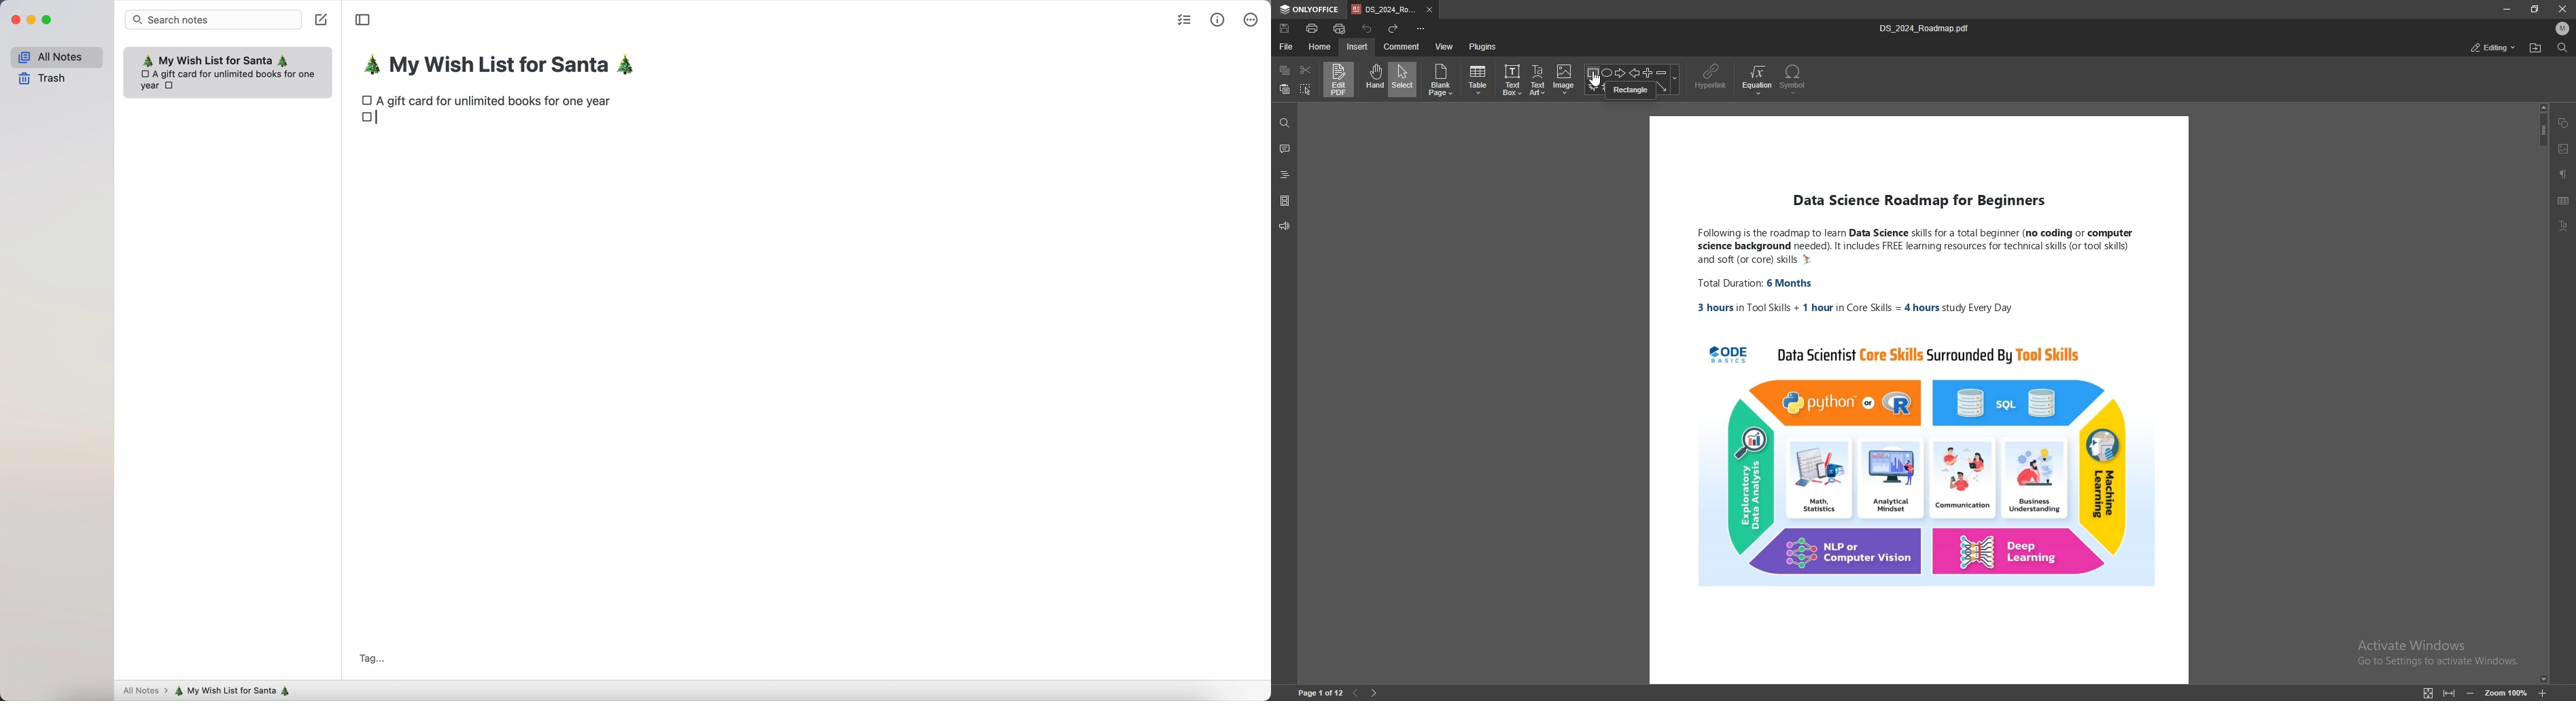 Image resolution: width=2576 pixels, height=728 pixels. I want to click on table, so click(1480, 80).